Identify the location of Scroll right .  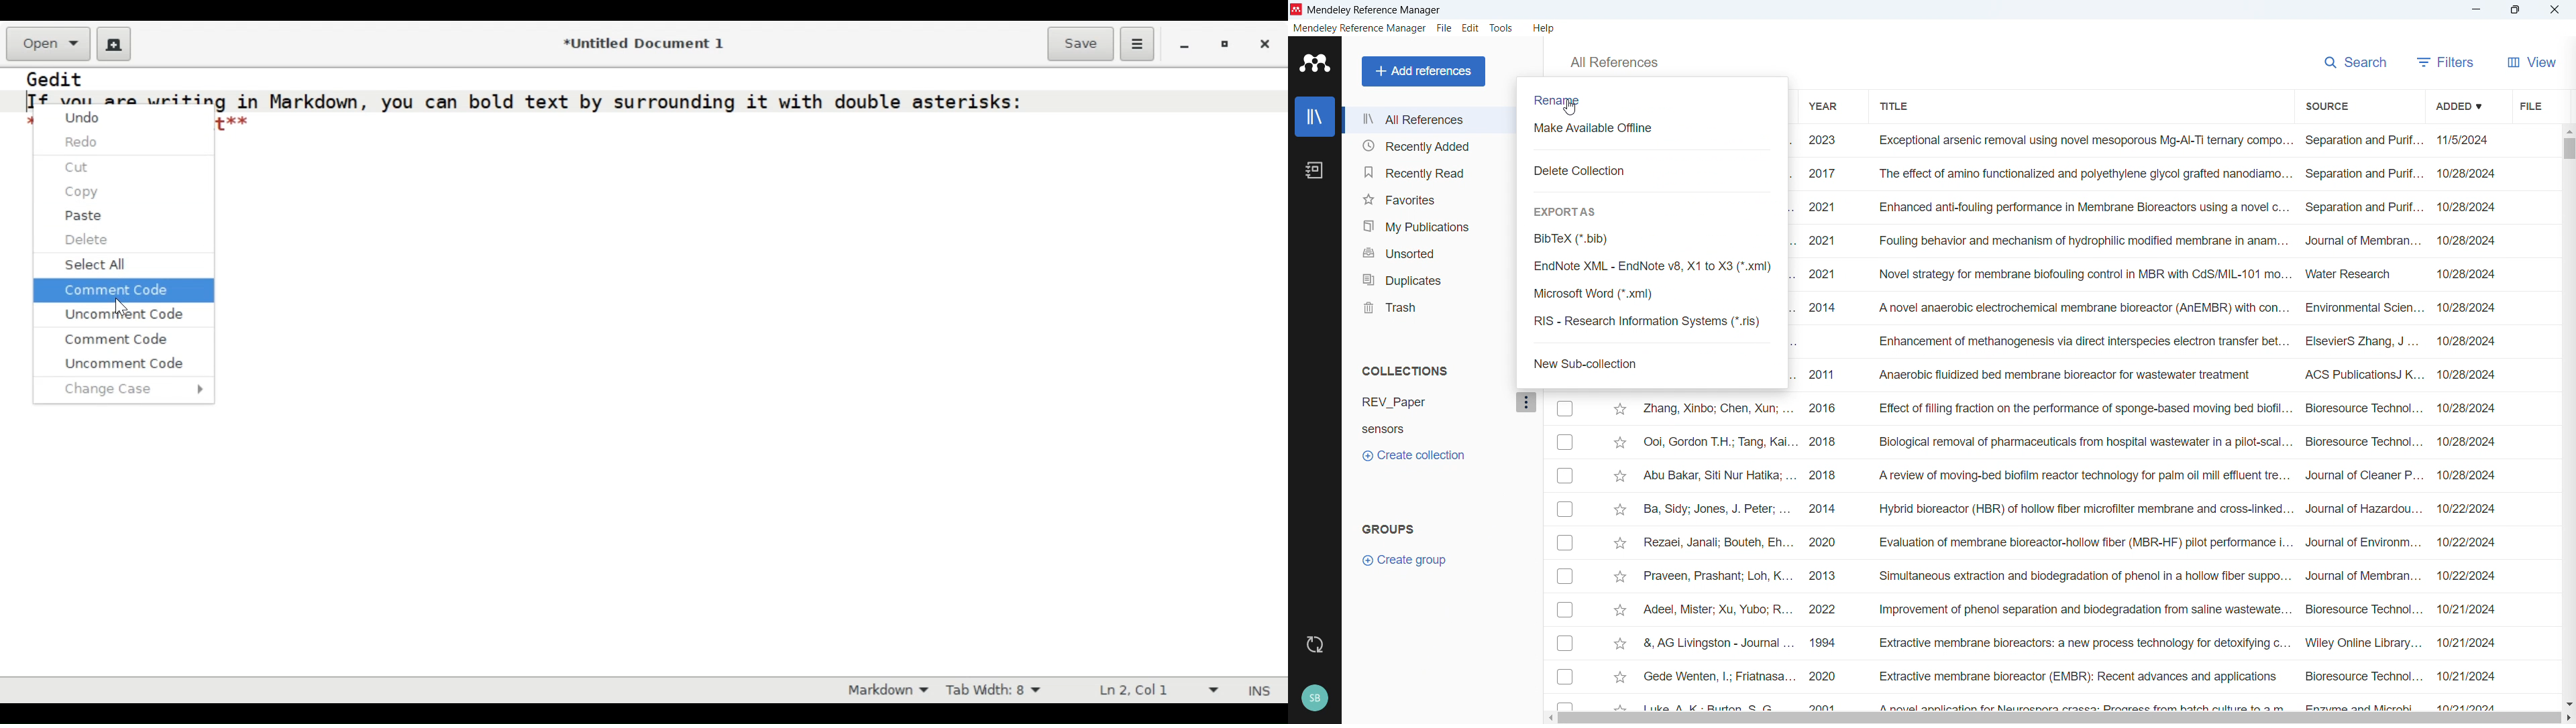
(2568, 718).